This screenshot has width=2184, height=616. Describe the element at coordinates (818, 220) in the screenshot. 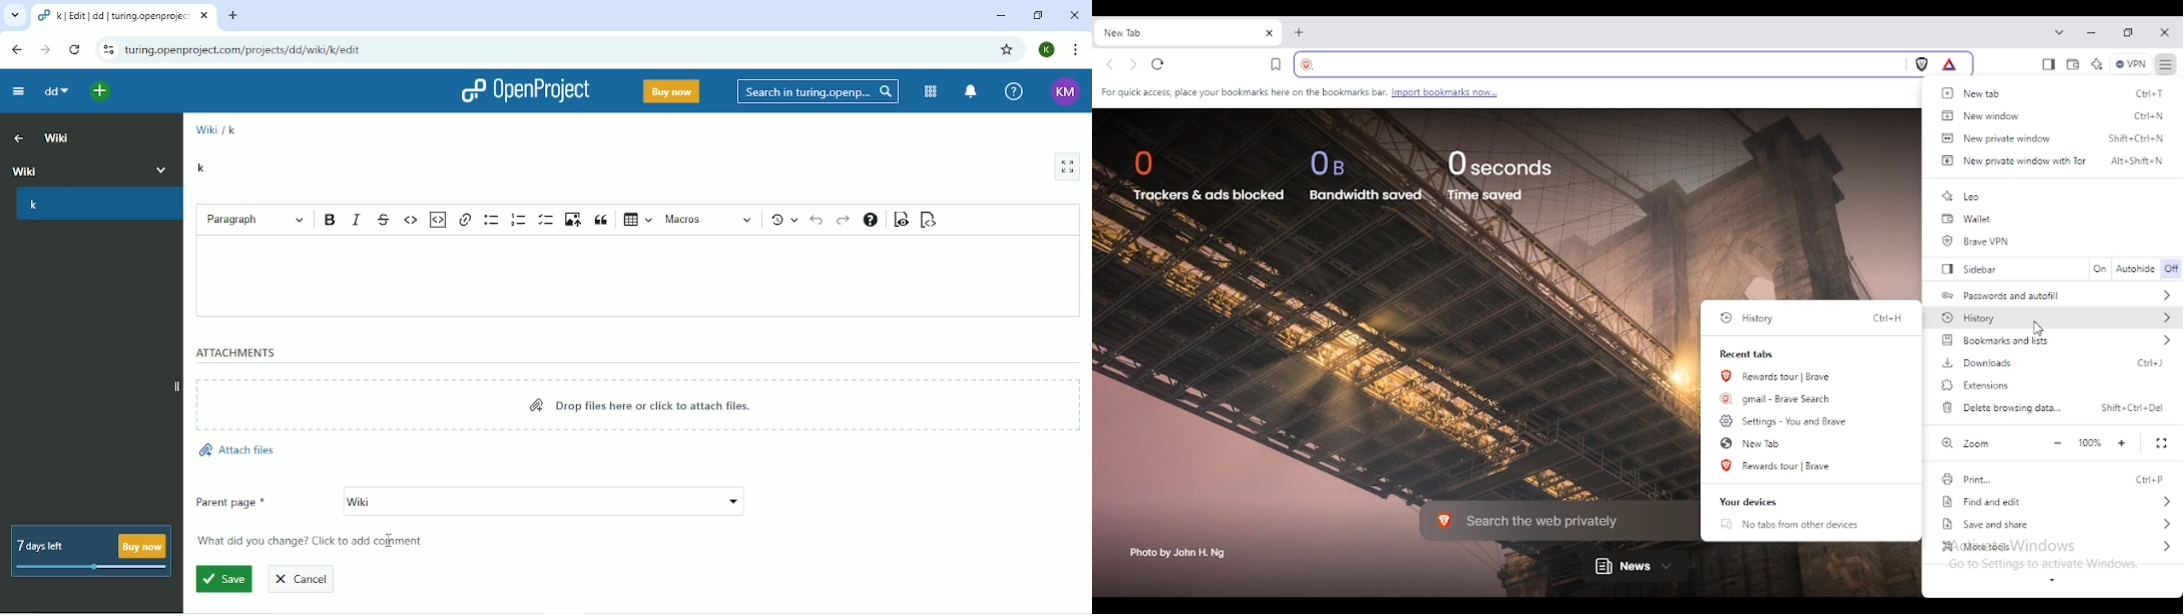

I see `Undo` at that location.